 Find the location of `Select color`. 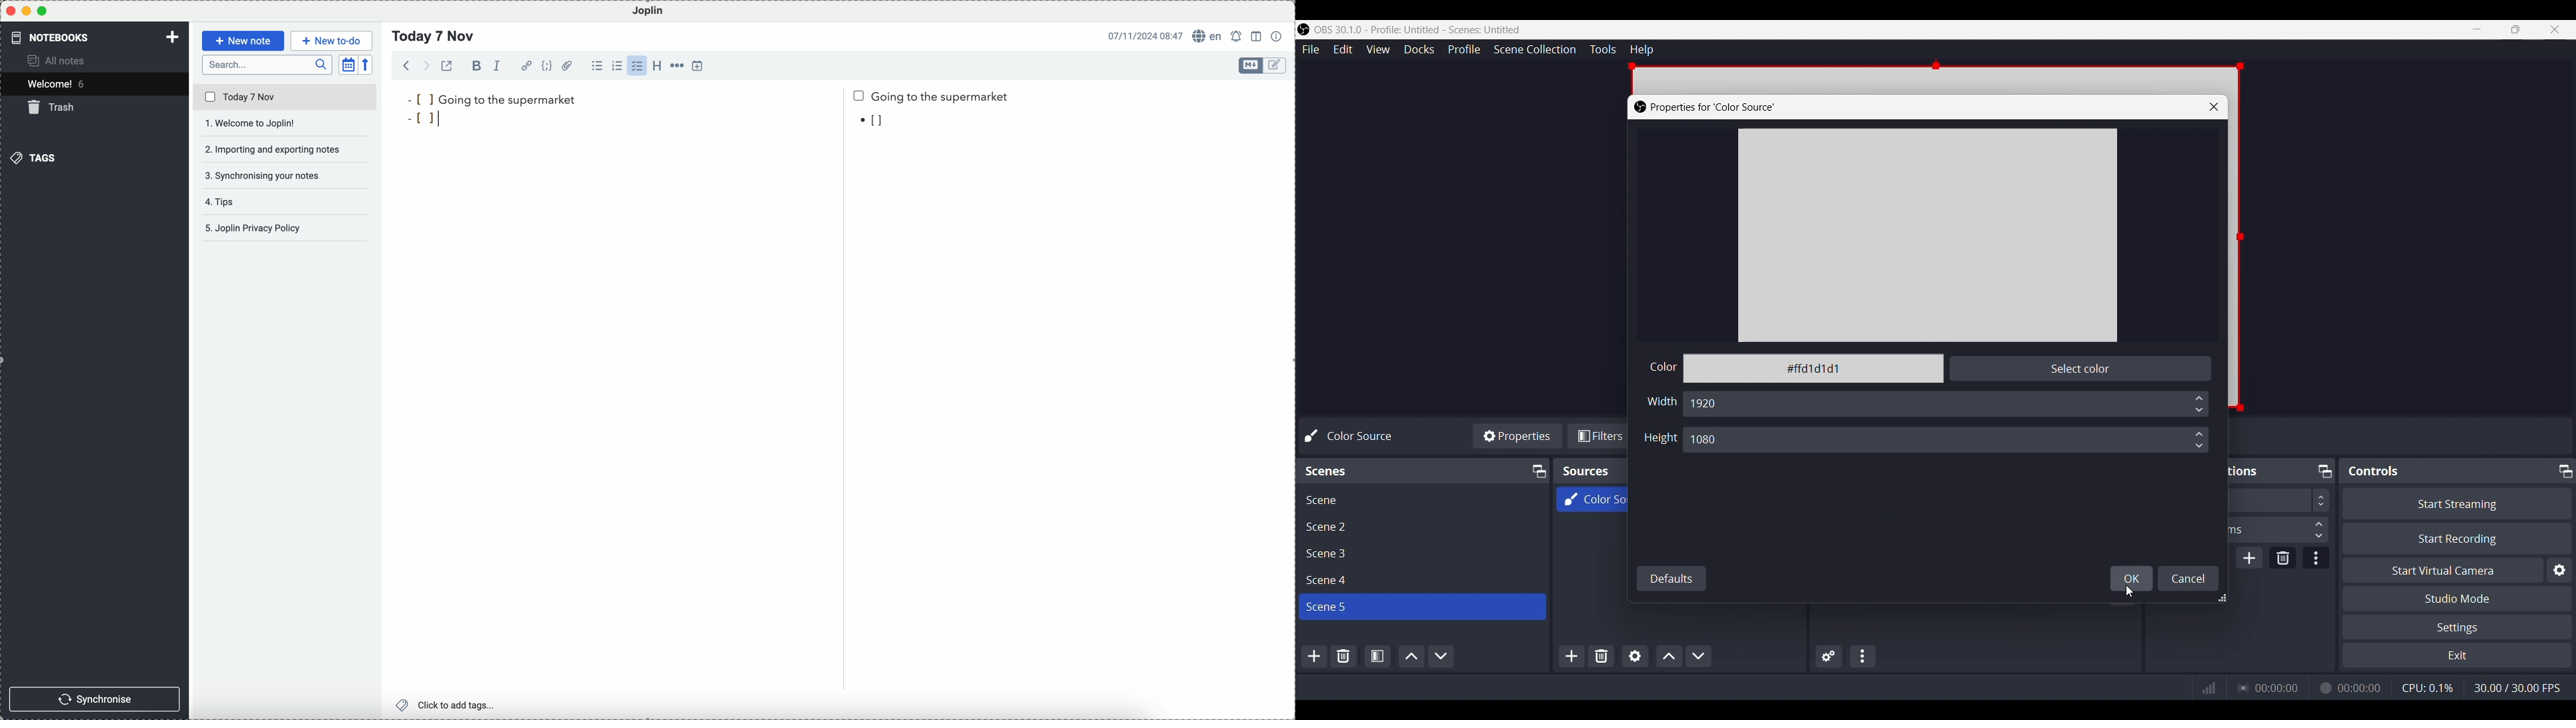

Select color is located at coordinates (2081, 368).